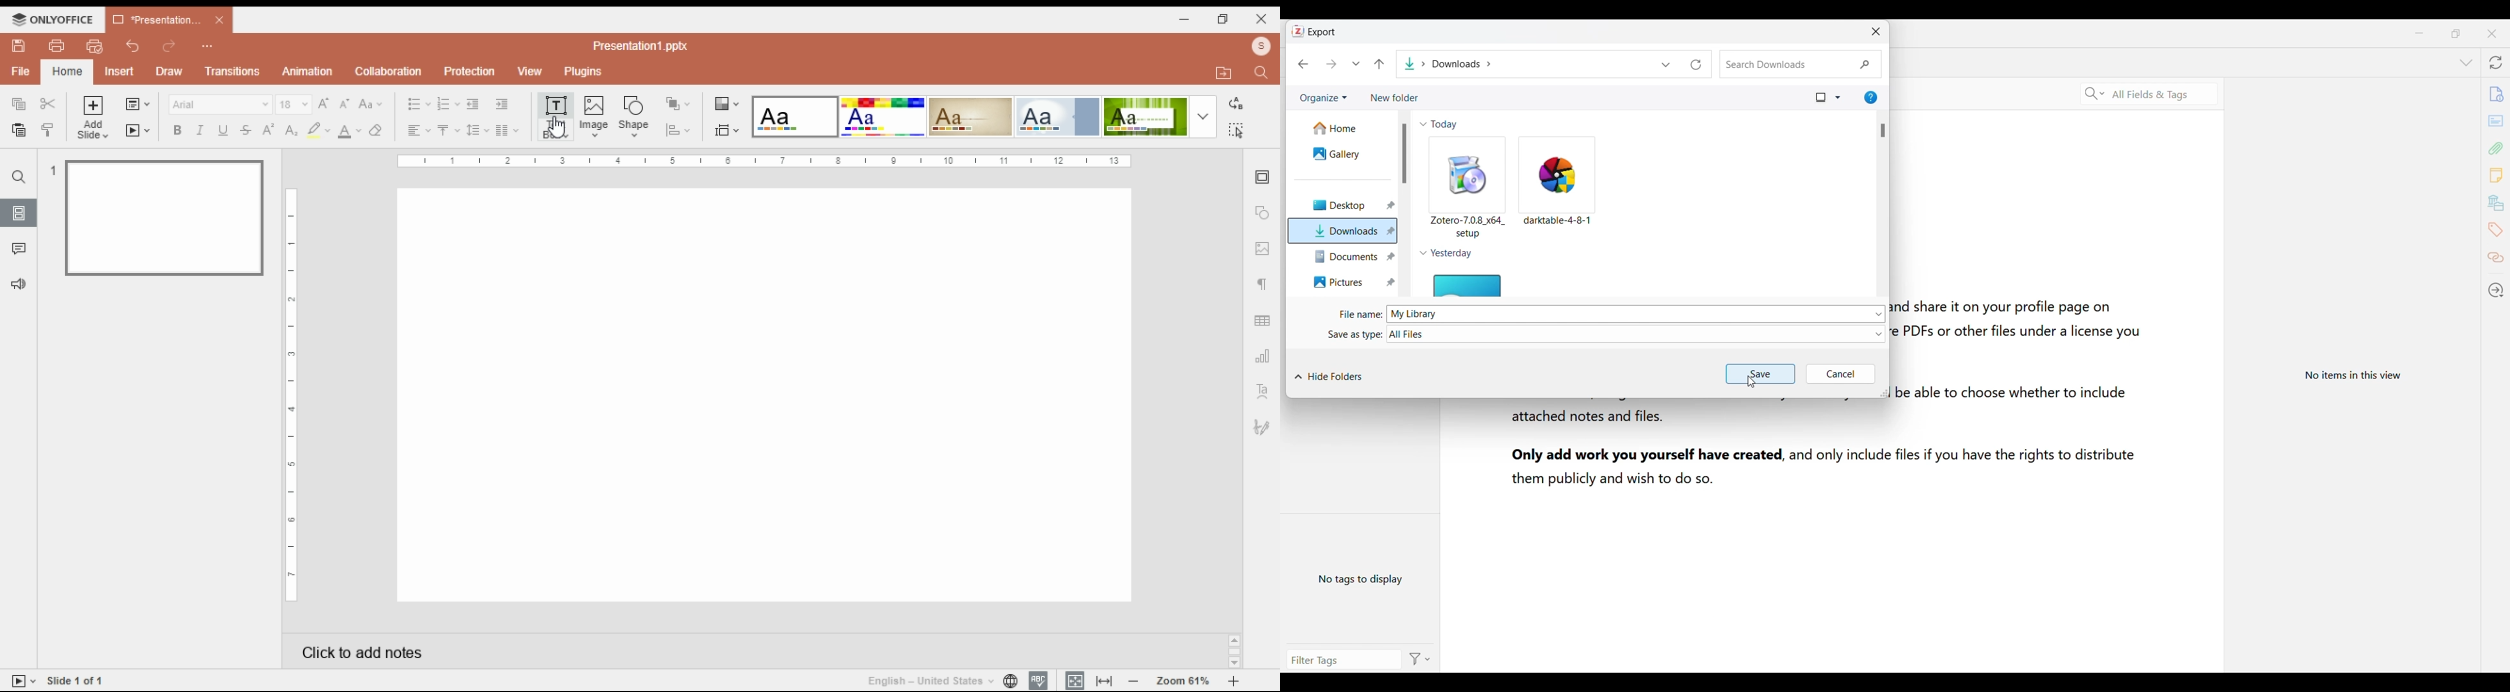  Describe the element at coordinates (76, 680) in the screenshot. I see `Slide 1 of 1` at that location.